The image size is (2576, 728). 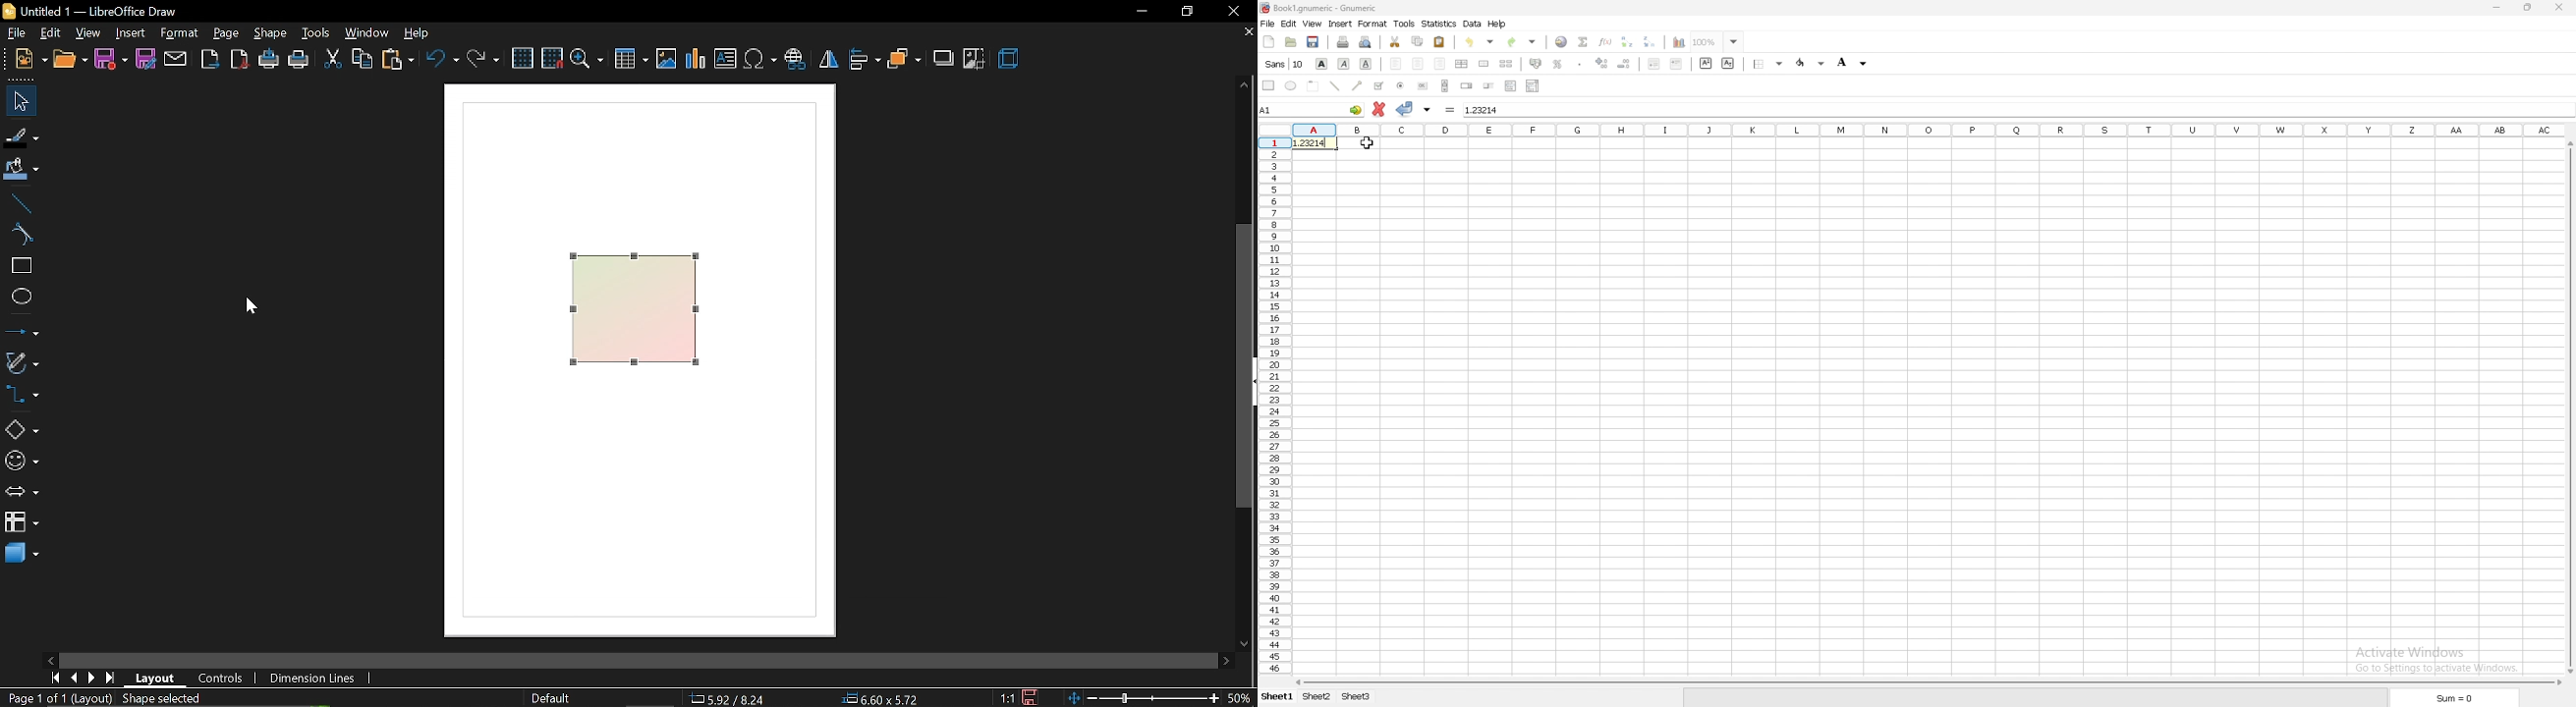 What do you see at coordinates (1396, 63) in the screenshot?
I see `left align` at bounding box center [1396, 63].